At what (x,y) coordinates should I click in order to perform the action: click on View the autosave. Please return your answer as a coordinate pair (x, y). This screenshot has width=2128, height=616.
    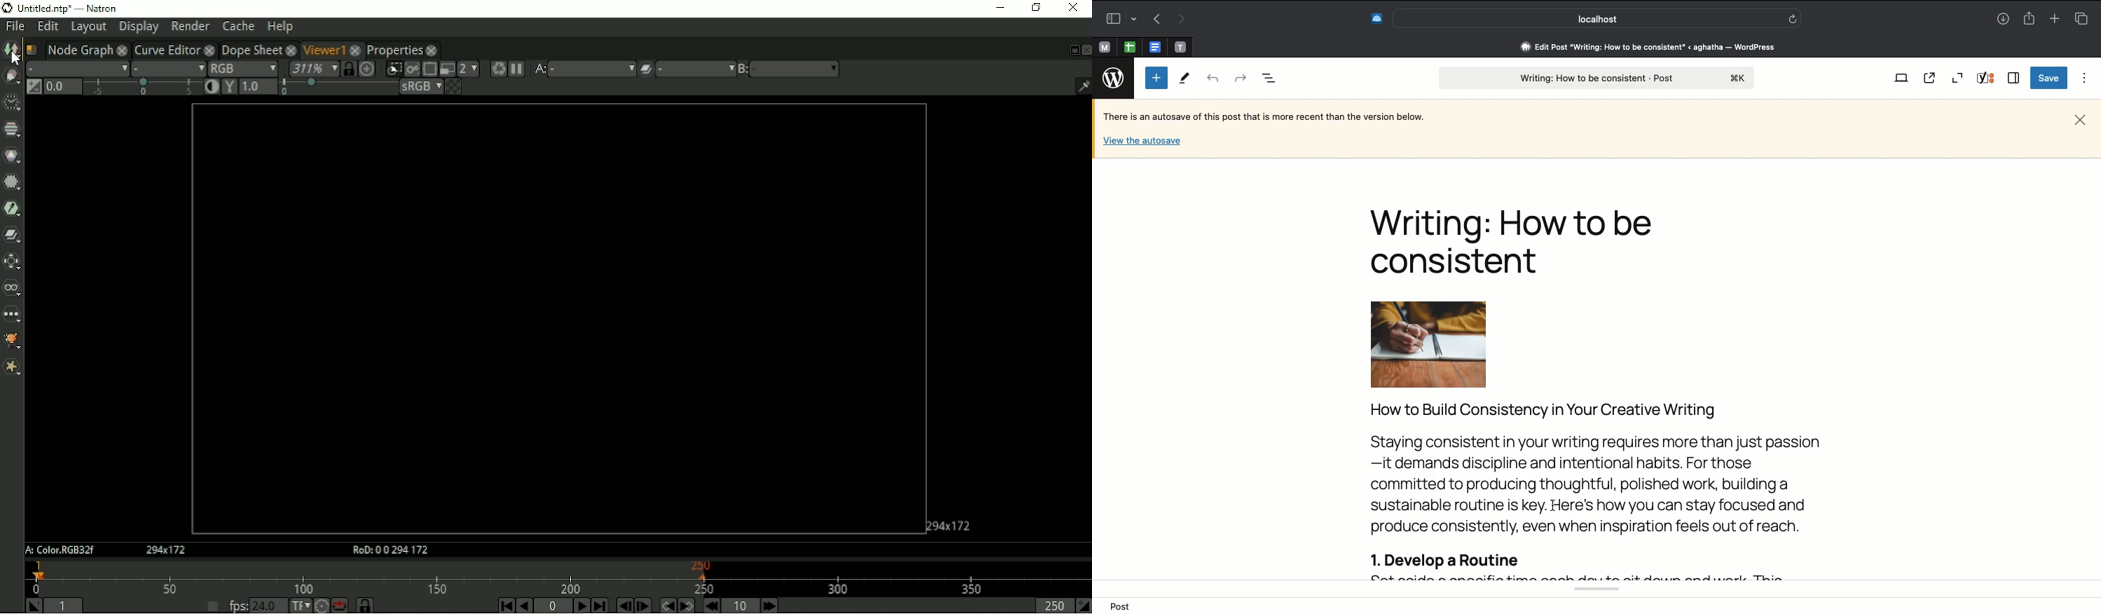
    Looking at the image, I should click on (1142, 139).